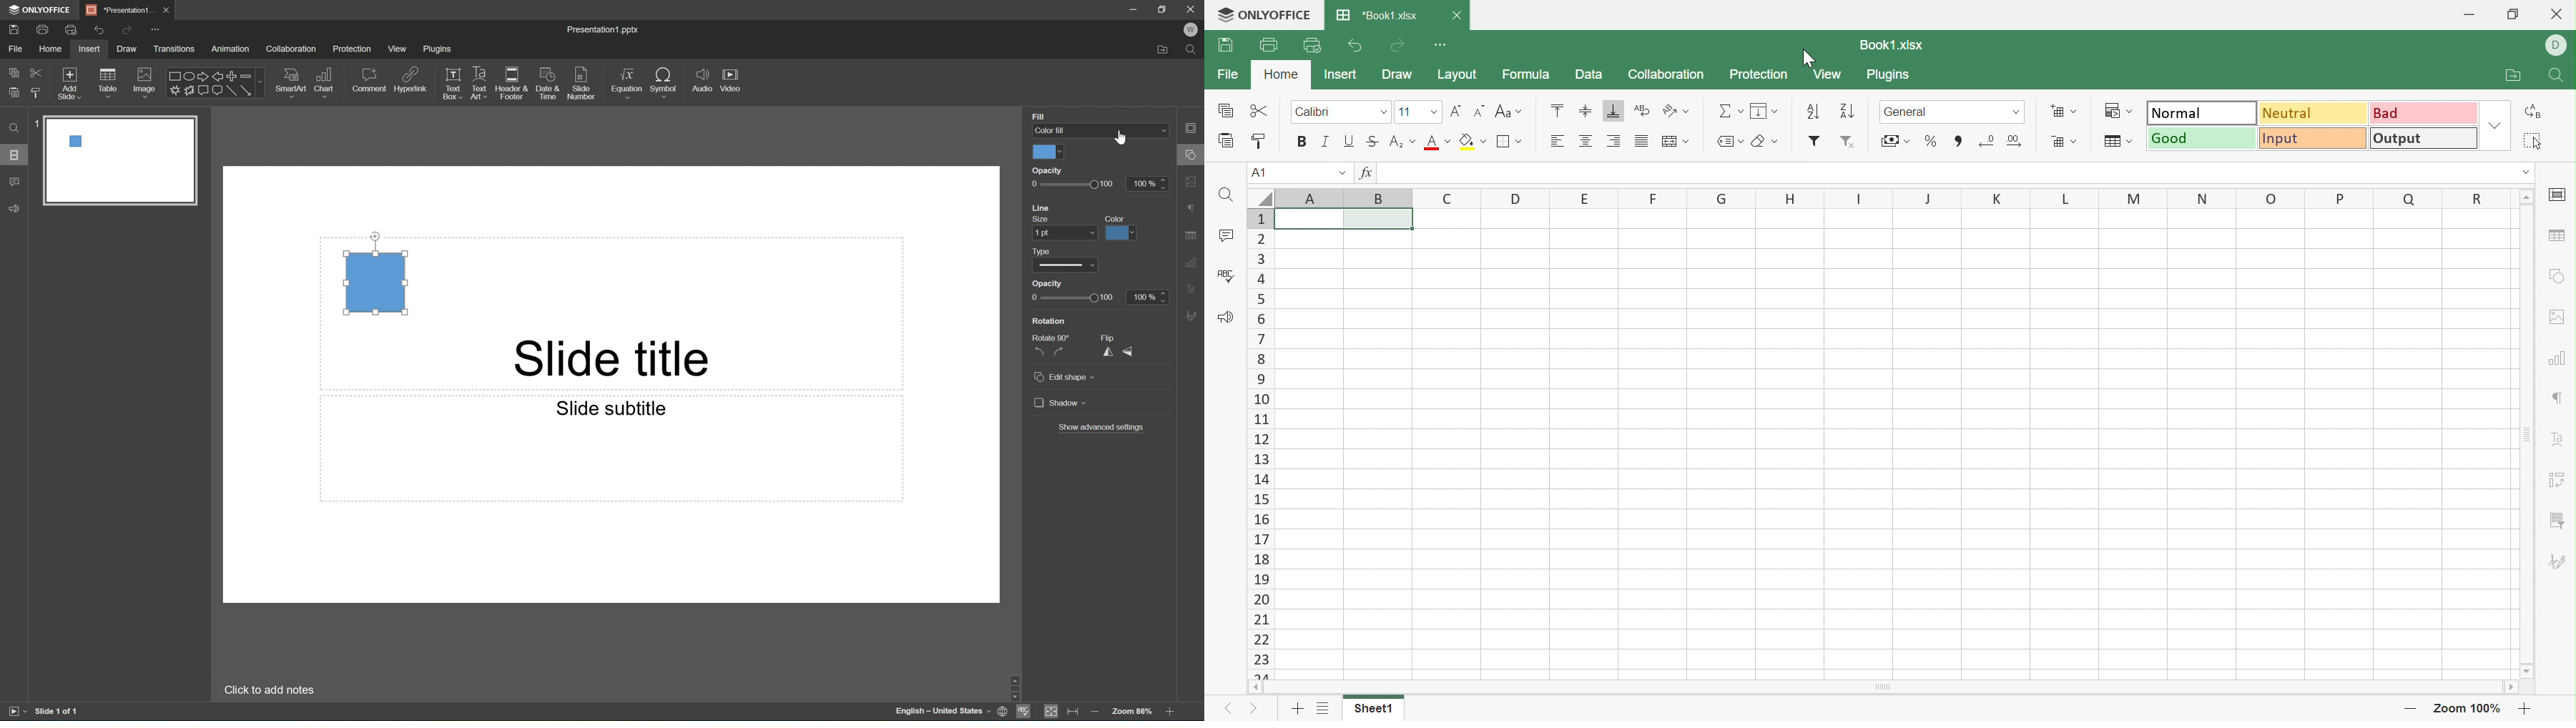 The image size is (2576, 728). Describe the element at coordinates (1060, 403) in the screenshot. I see `Shadow` at that location.